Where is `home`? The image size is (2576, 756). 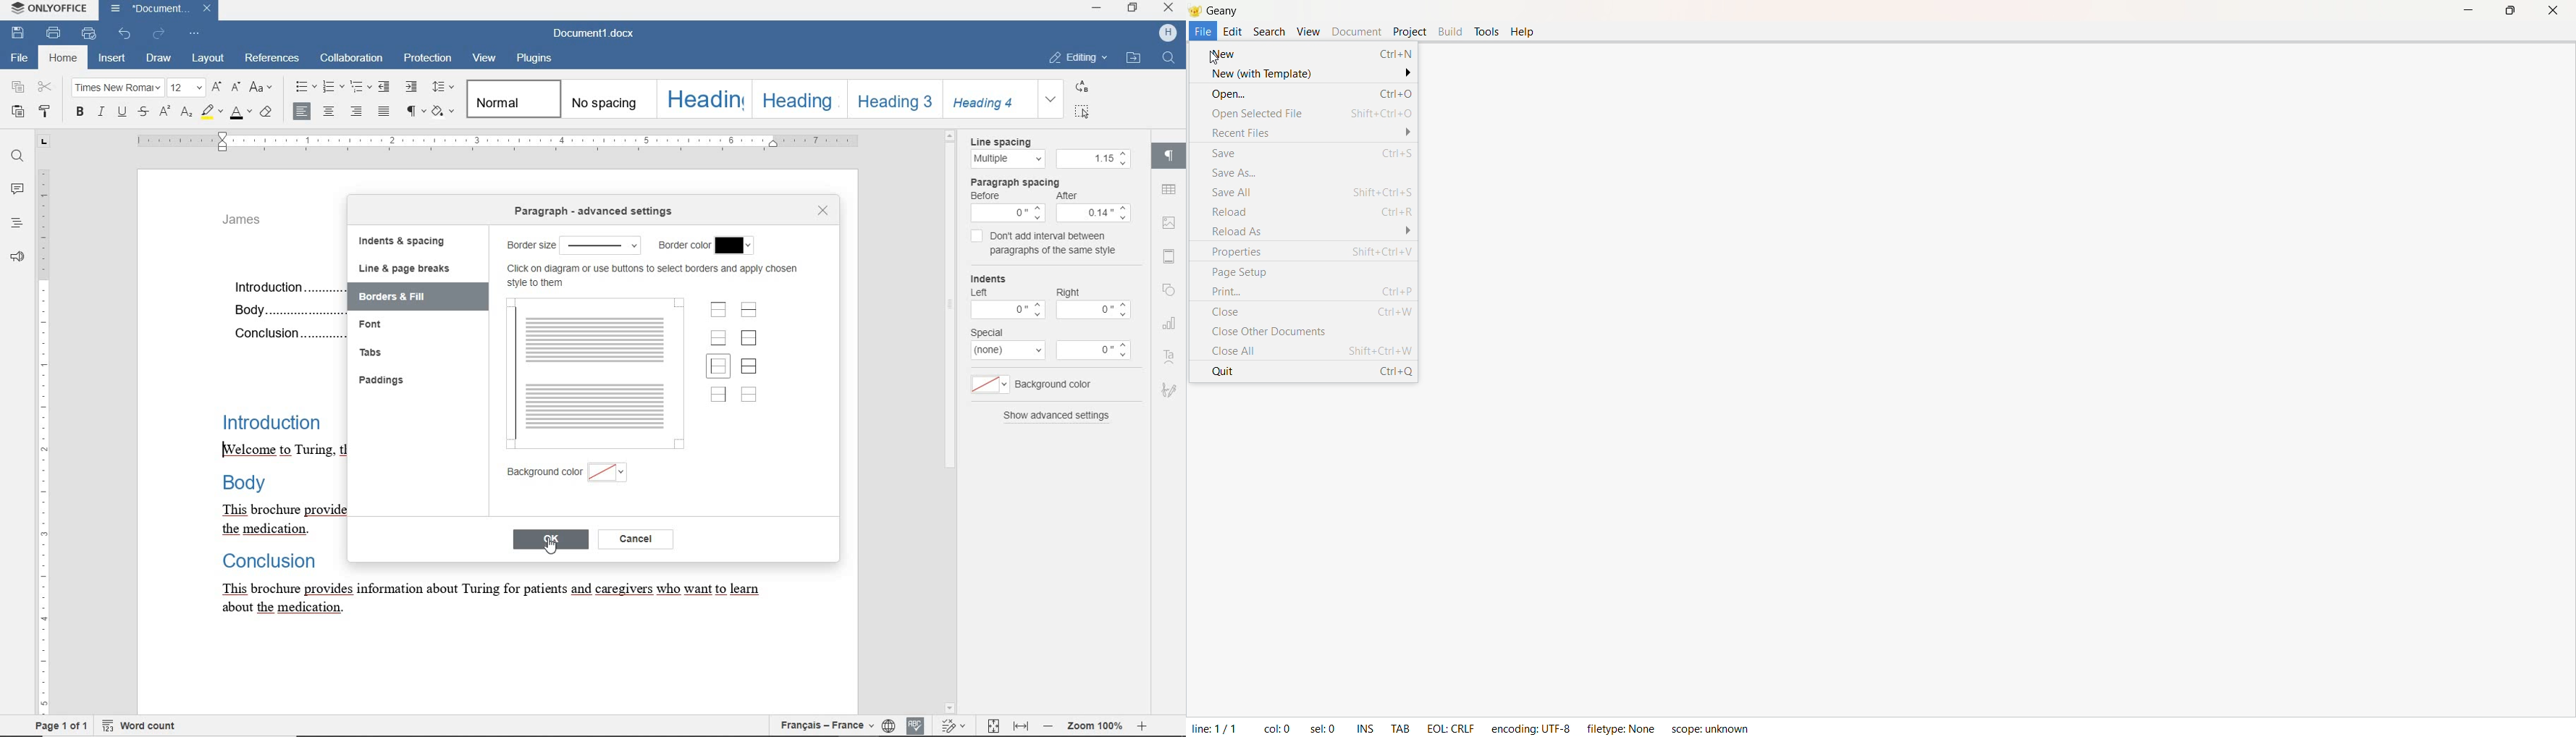 home is located at coordinates (63, 60).